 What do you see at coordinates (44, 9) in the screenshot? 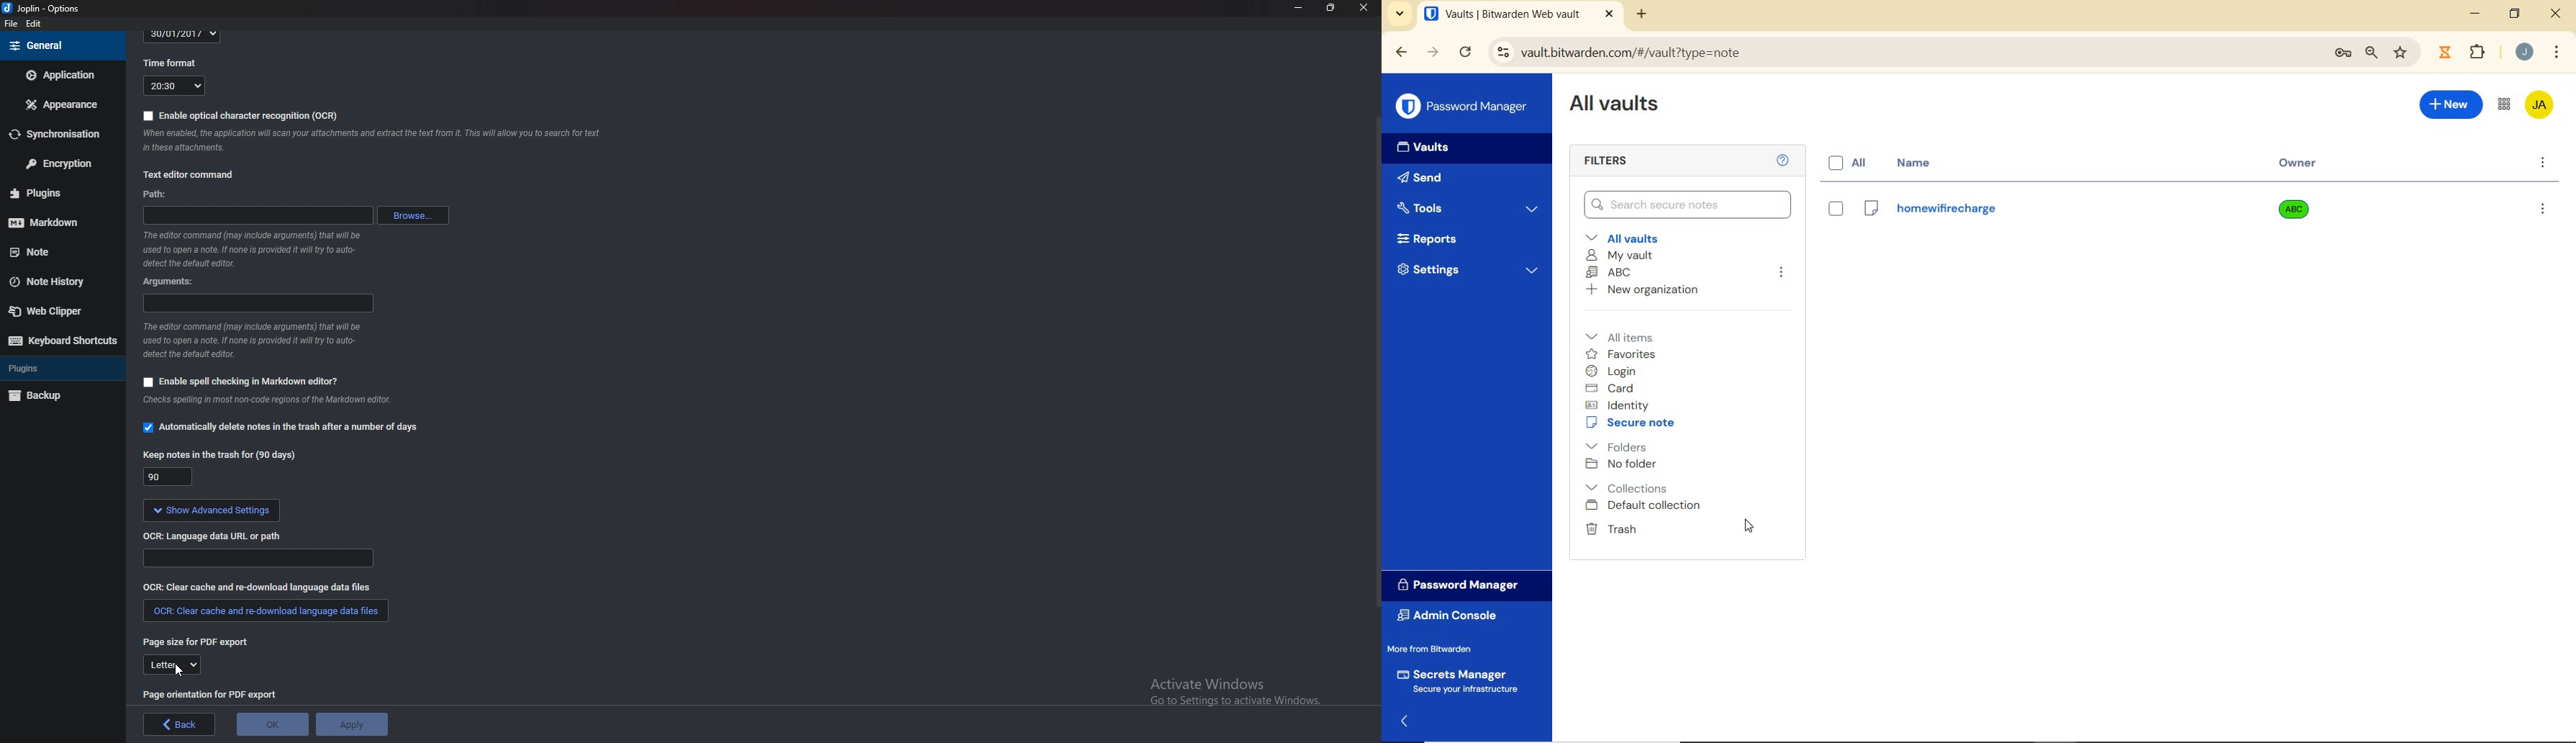
I see `joplin` at bounding box center [44, 9].